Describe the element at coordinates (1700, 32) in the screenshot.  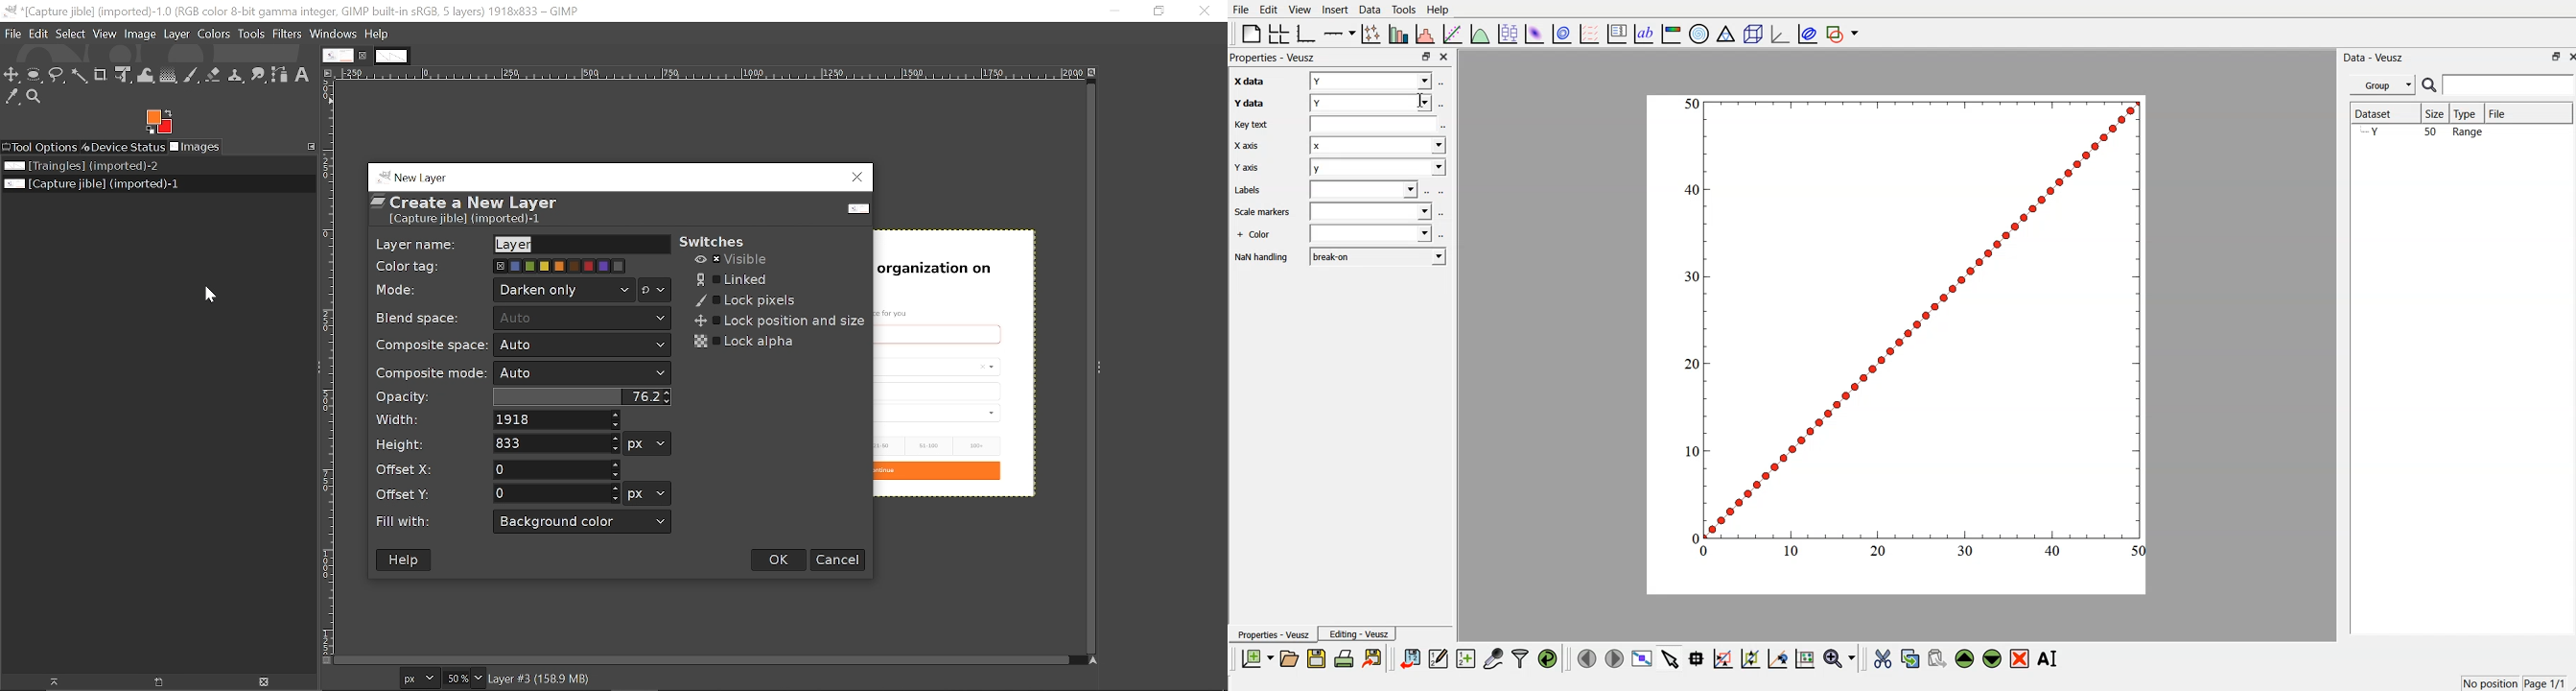
I see `polar graph` at that location.